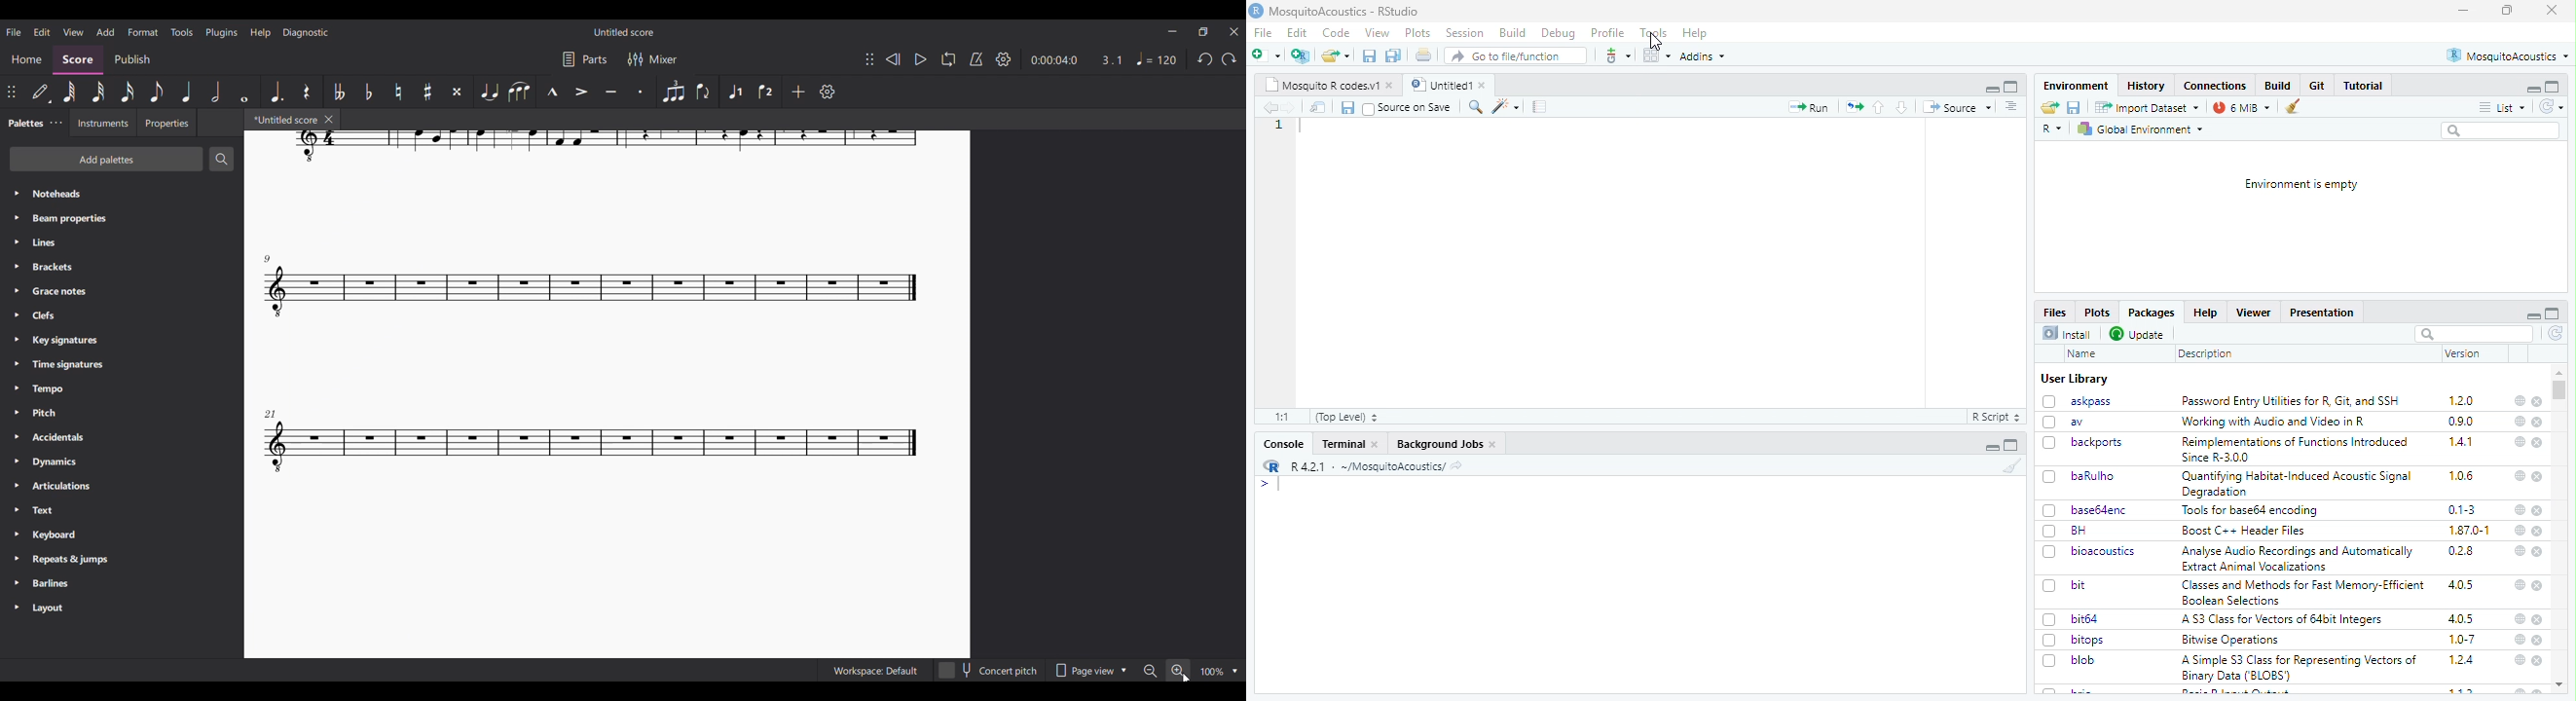  I want to click on 028, so click(2461, 551).